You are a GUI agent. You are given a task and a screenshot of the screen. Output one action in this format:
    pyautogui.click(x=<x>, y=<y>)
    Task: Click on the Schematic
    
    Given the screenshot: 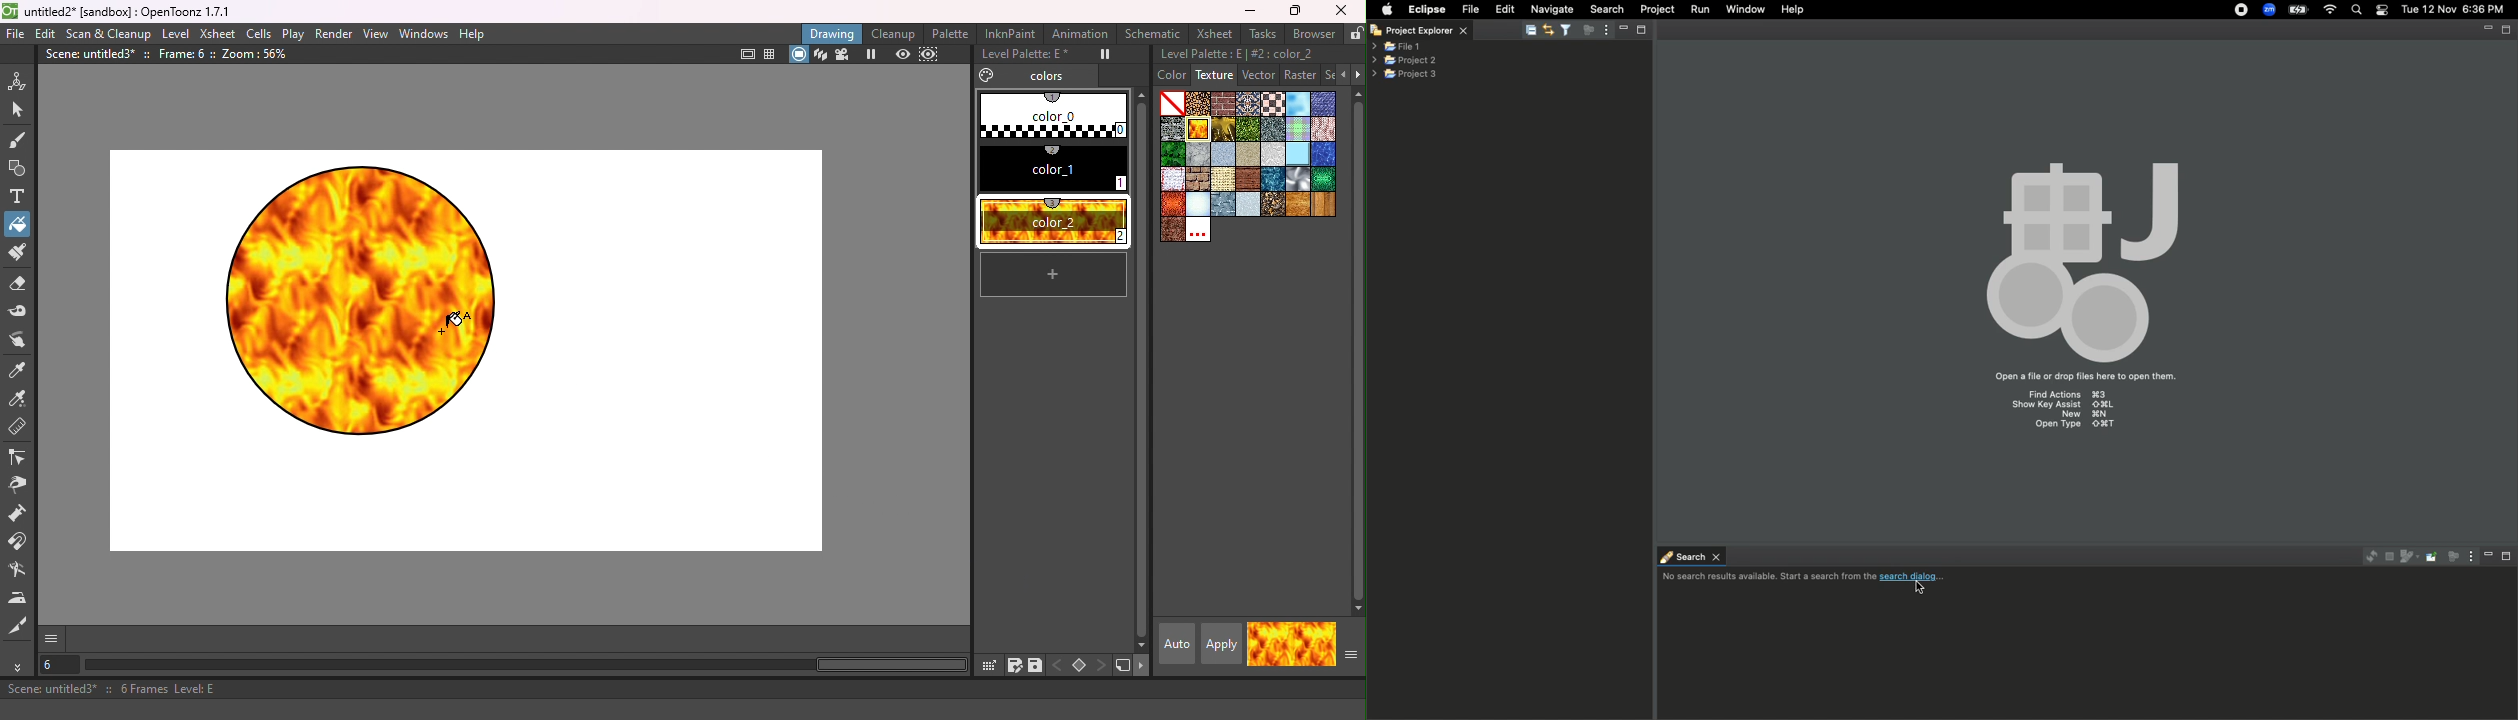 What is the action you would take?
    pyautogui.click(x=1151, y=34)
    